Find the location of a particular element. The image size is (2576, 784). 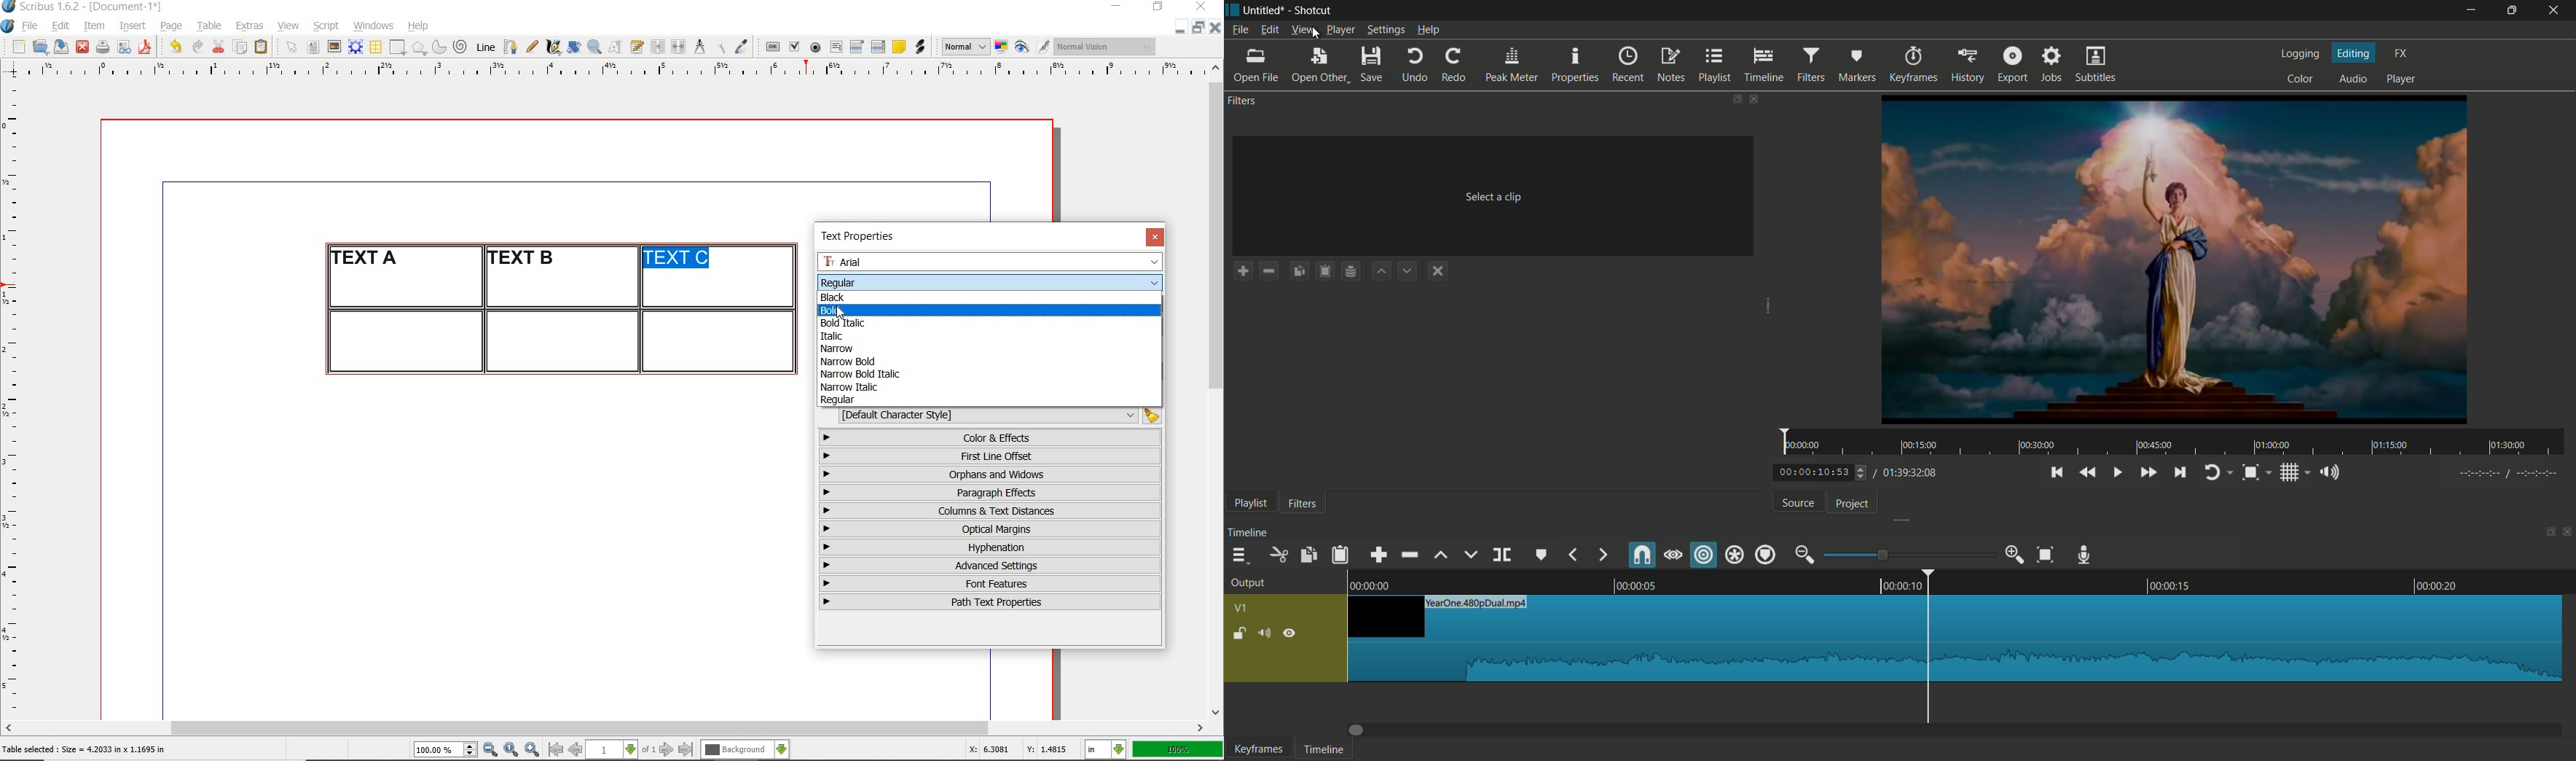

eye dropper is located at coordinates (741, 48).